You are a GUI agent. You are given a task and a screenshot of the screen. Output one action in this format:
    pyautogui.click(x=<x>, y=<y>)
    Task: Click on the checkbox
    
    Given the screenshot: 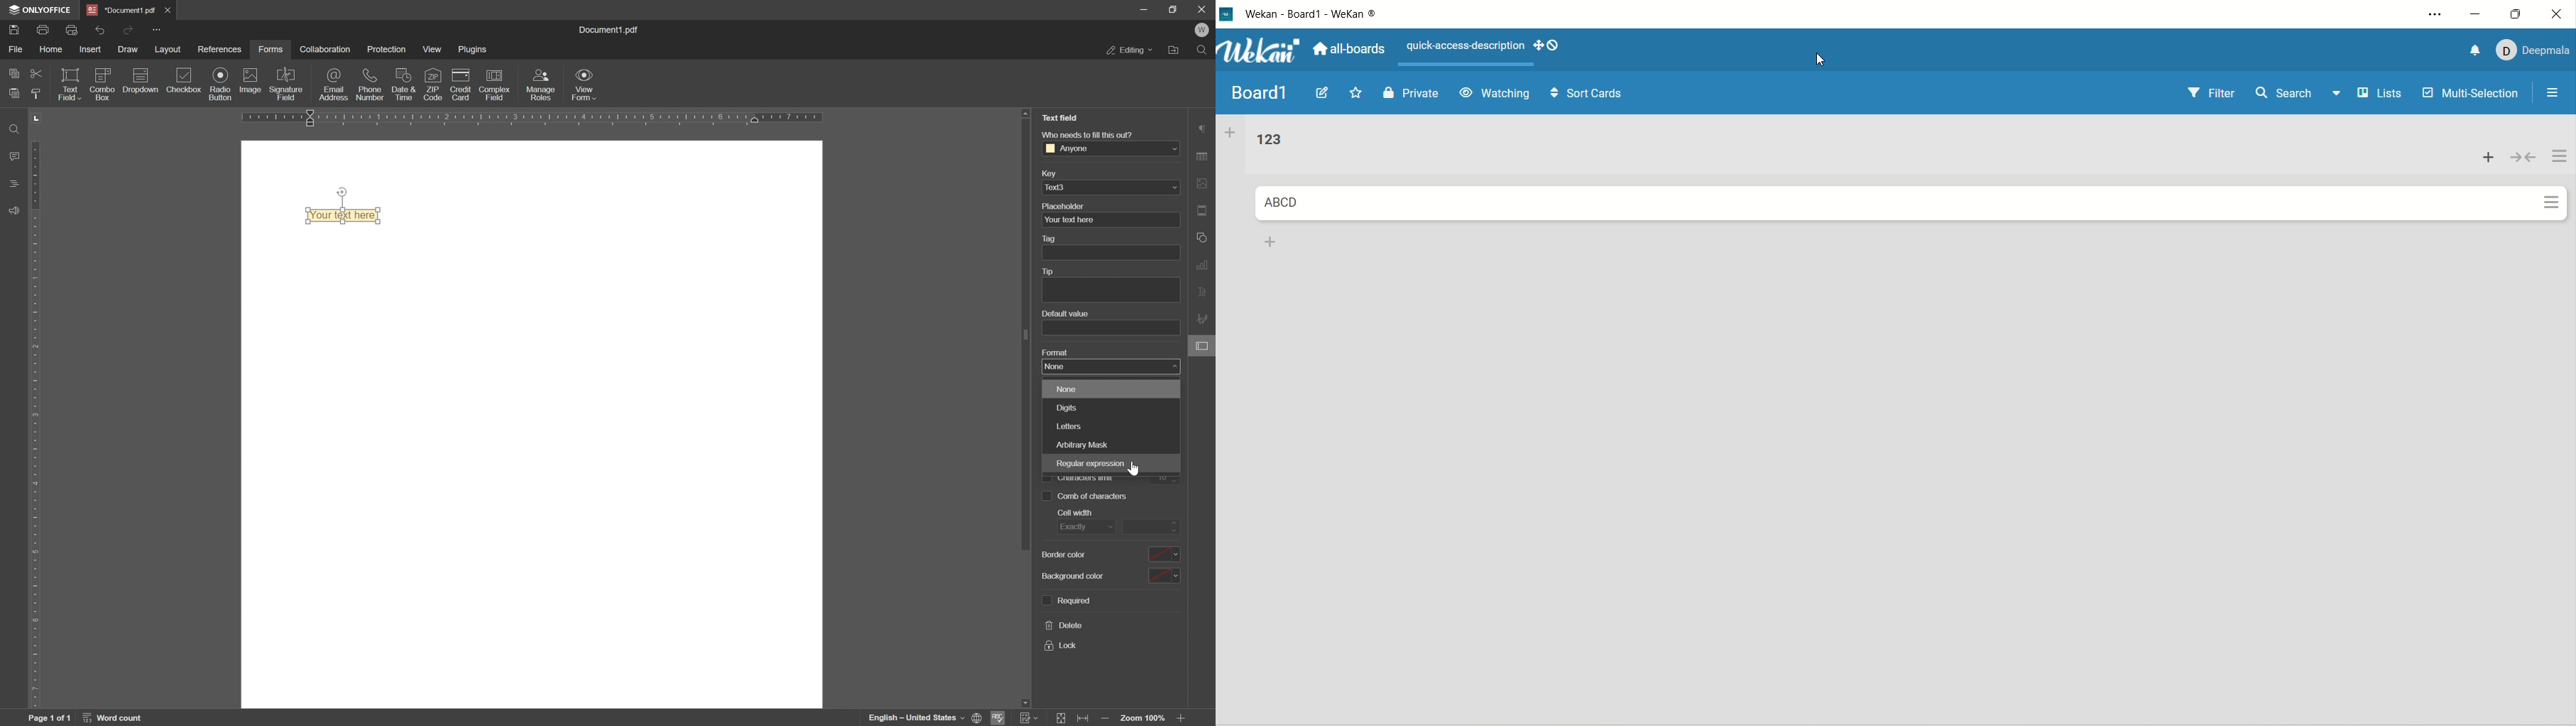 What is the action you would take?
    pyautogui.click(x=185, y=80)
    